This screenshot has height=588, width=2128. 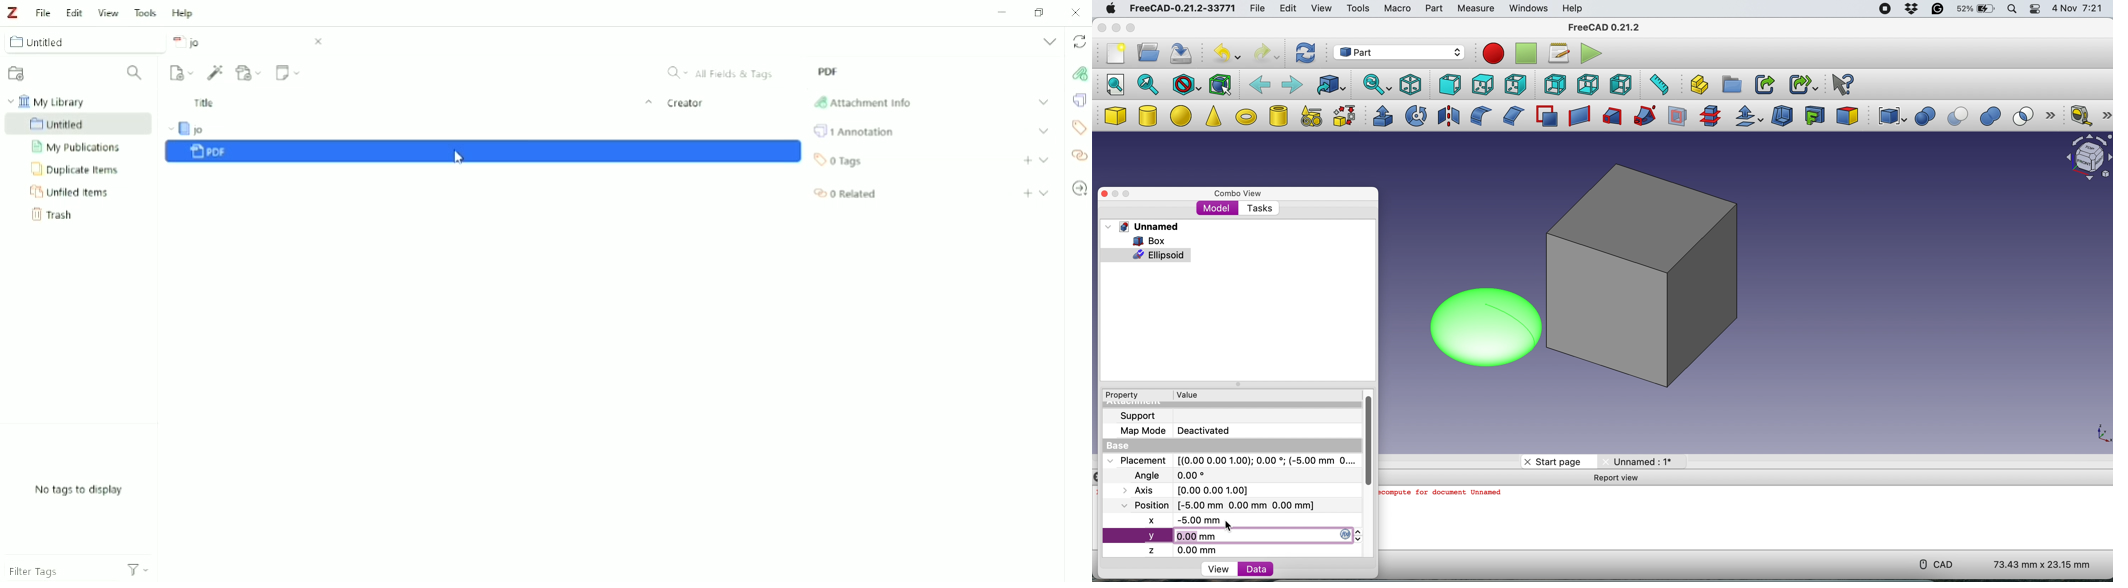 What do you see at coordinates (76, 169) in the screenshot?
I see `Duplicate Items` at bounding box center [76, 169].